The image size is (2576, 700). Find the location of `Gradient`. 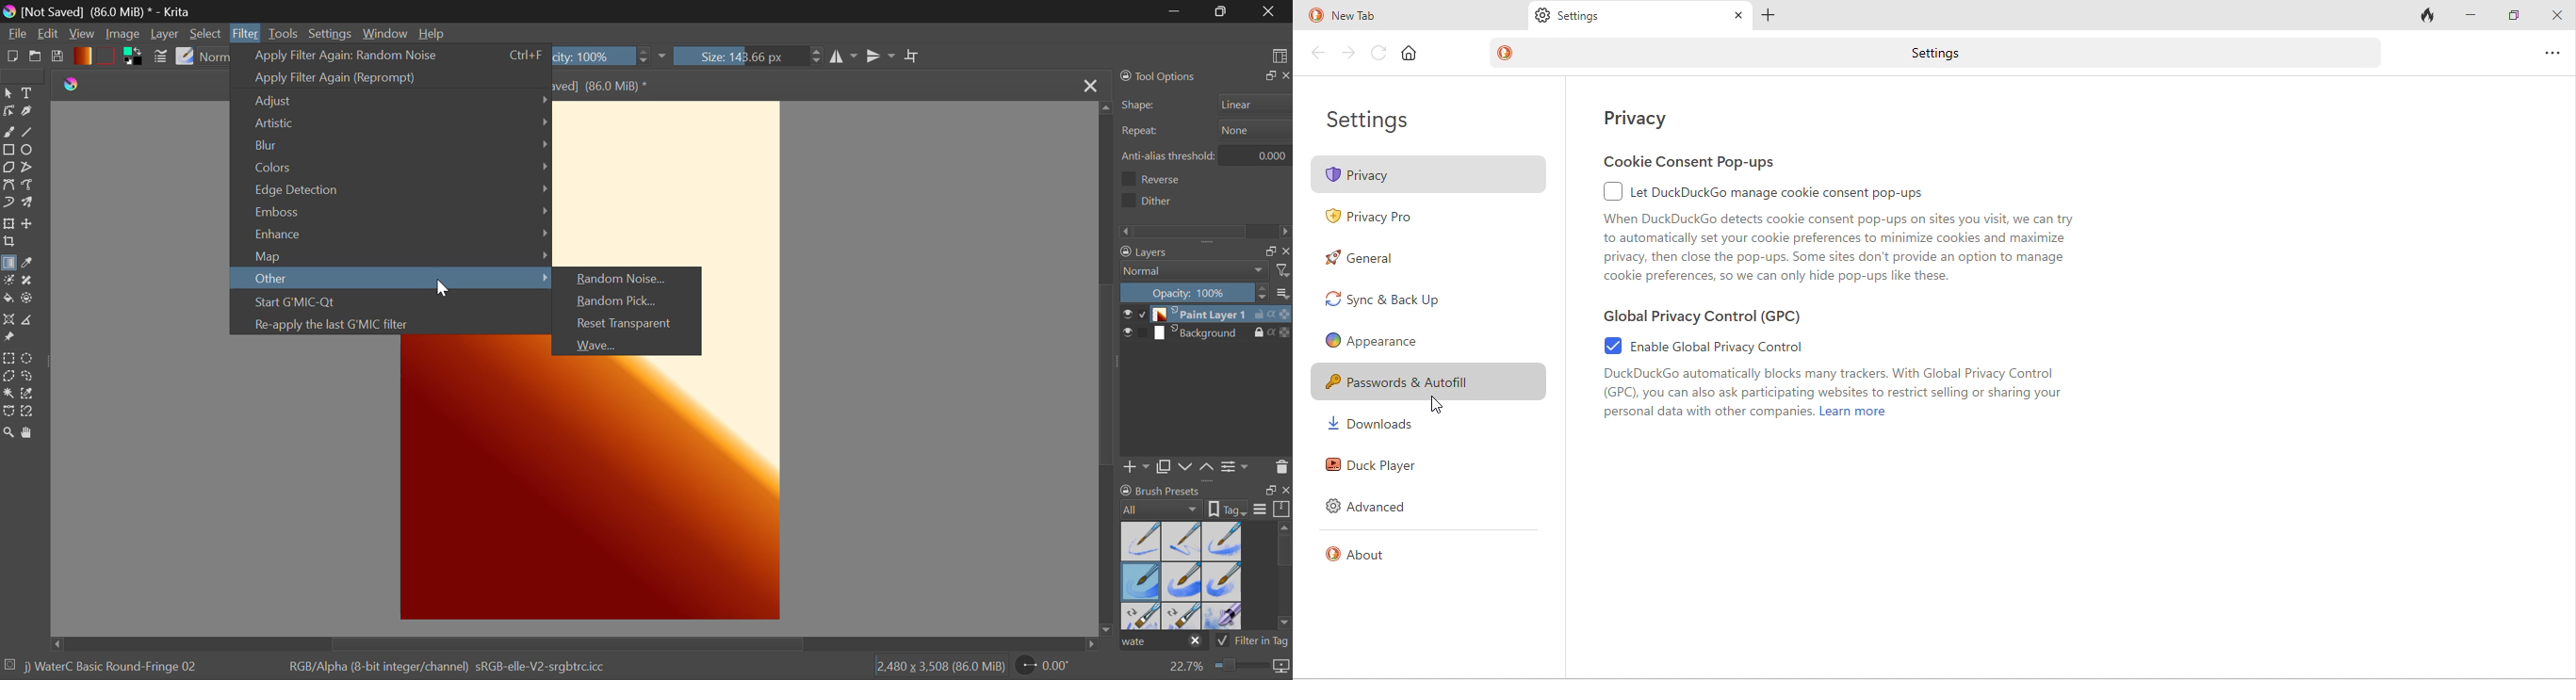

Gradient is located at coordinates (82, 55).